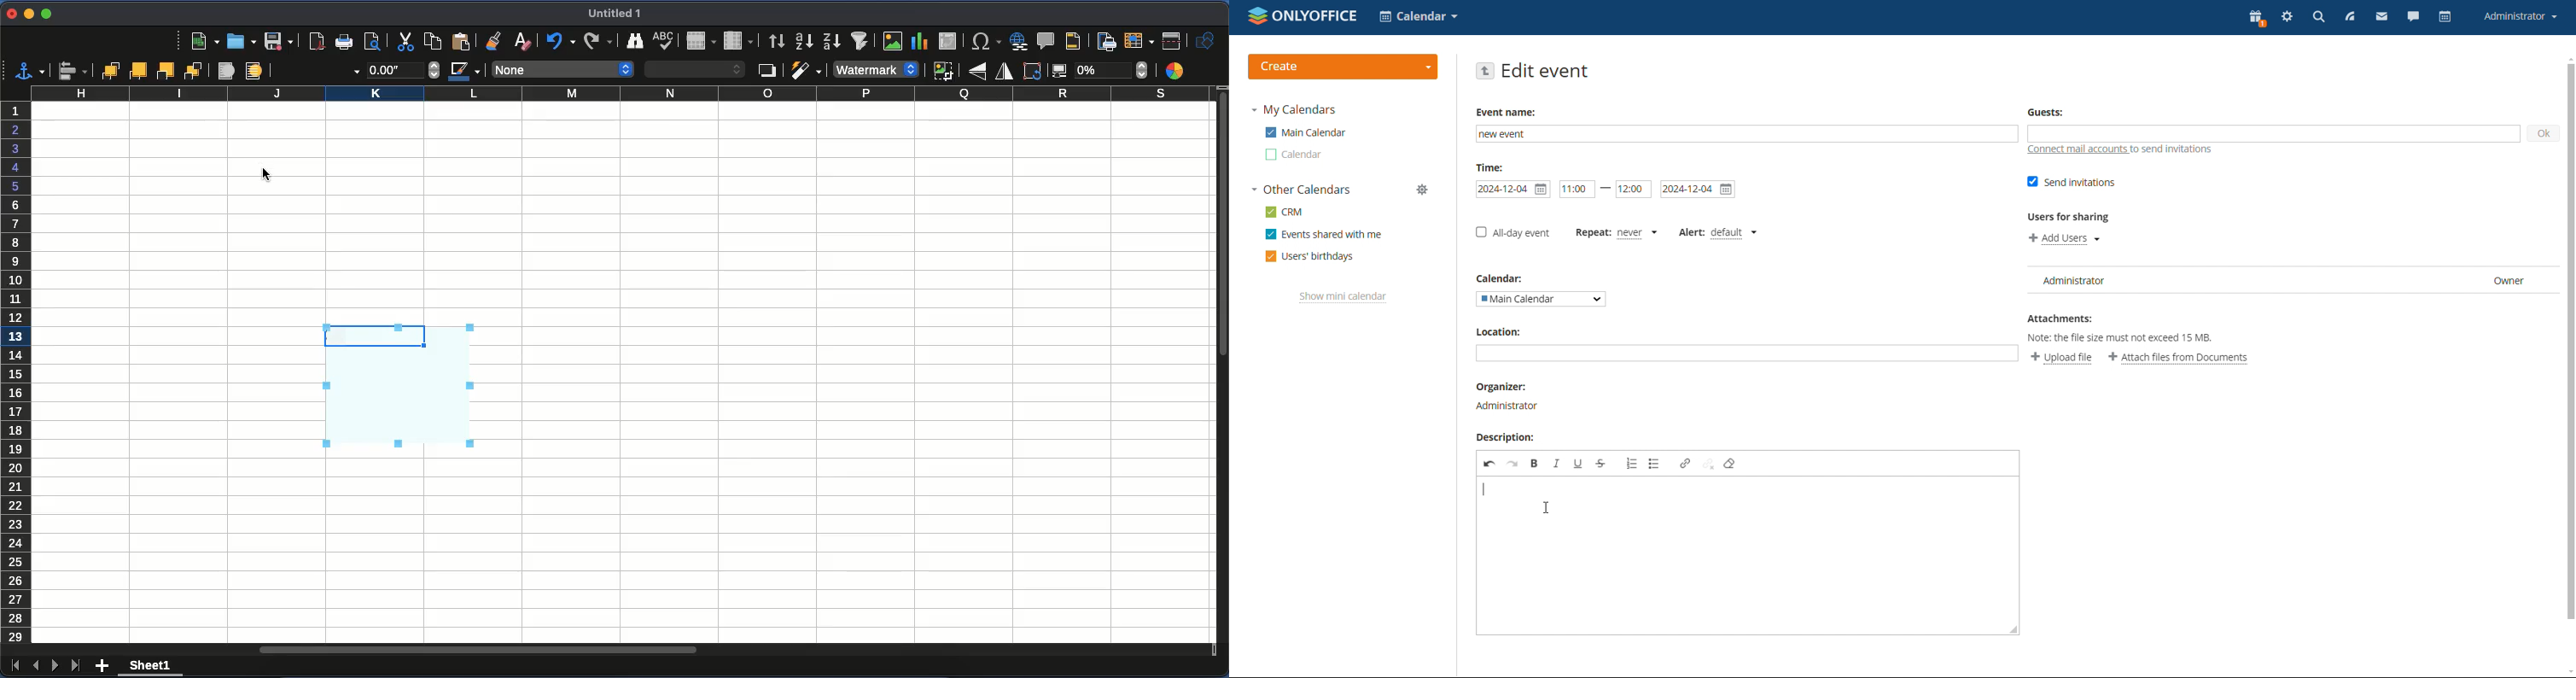  I want to click on cursor, so click(270, 178).